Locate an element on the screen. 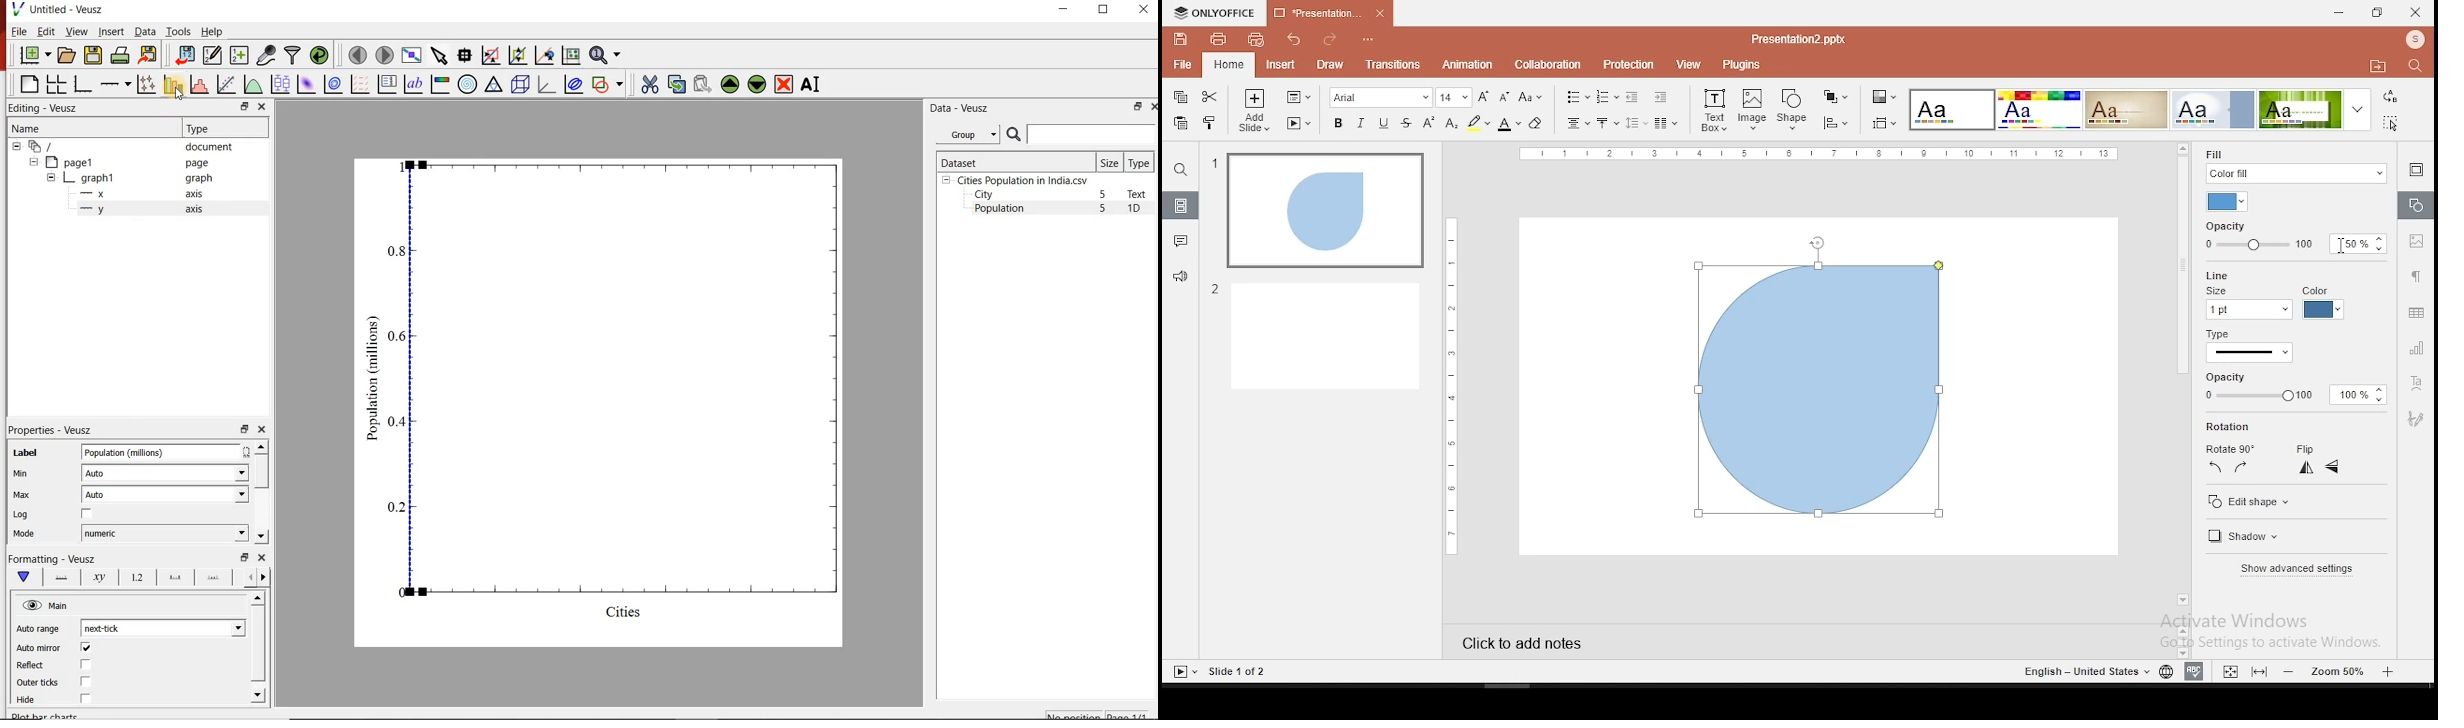  edit shape is located at coordinates (2250, 503).